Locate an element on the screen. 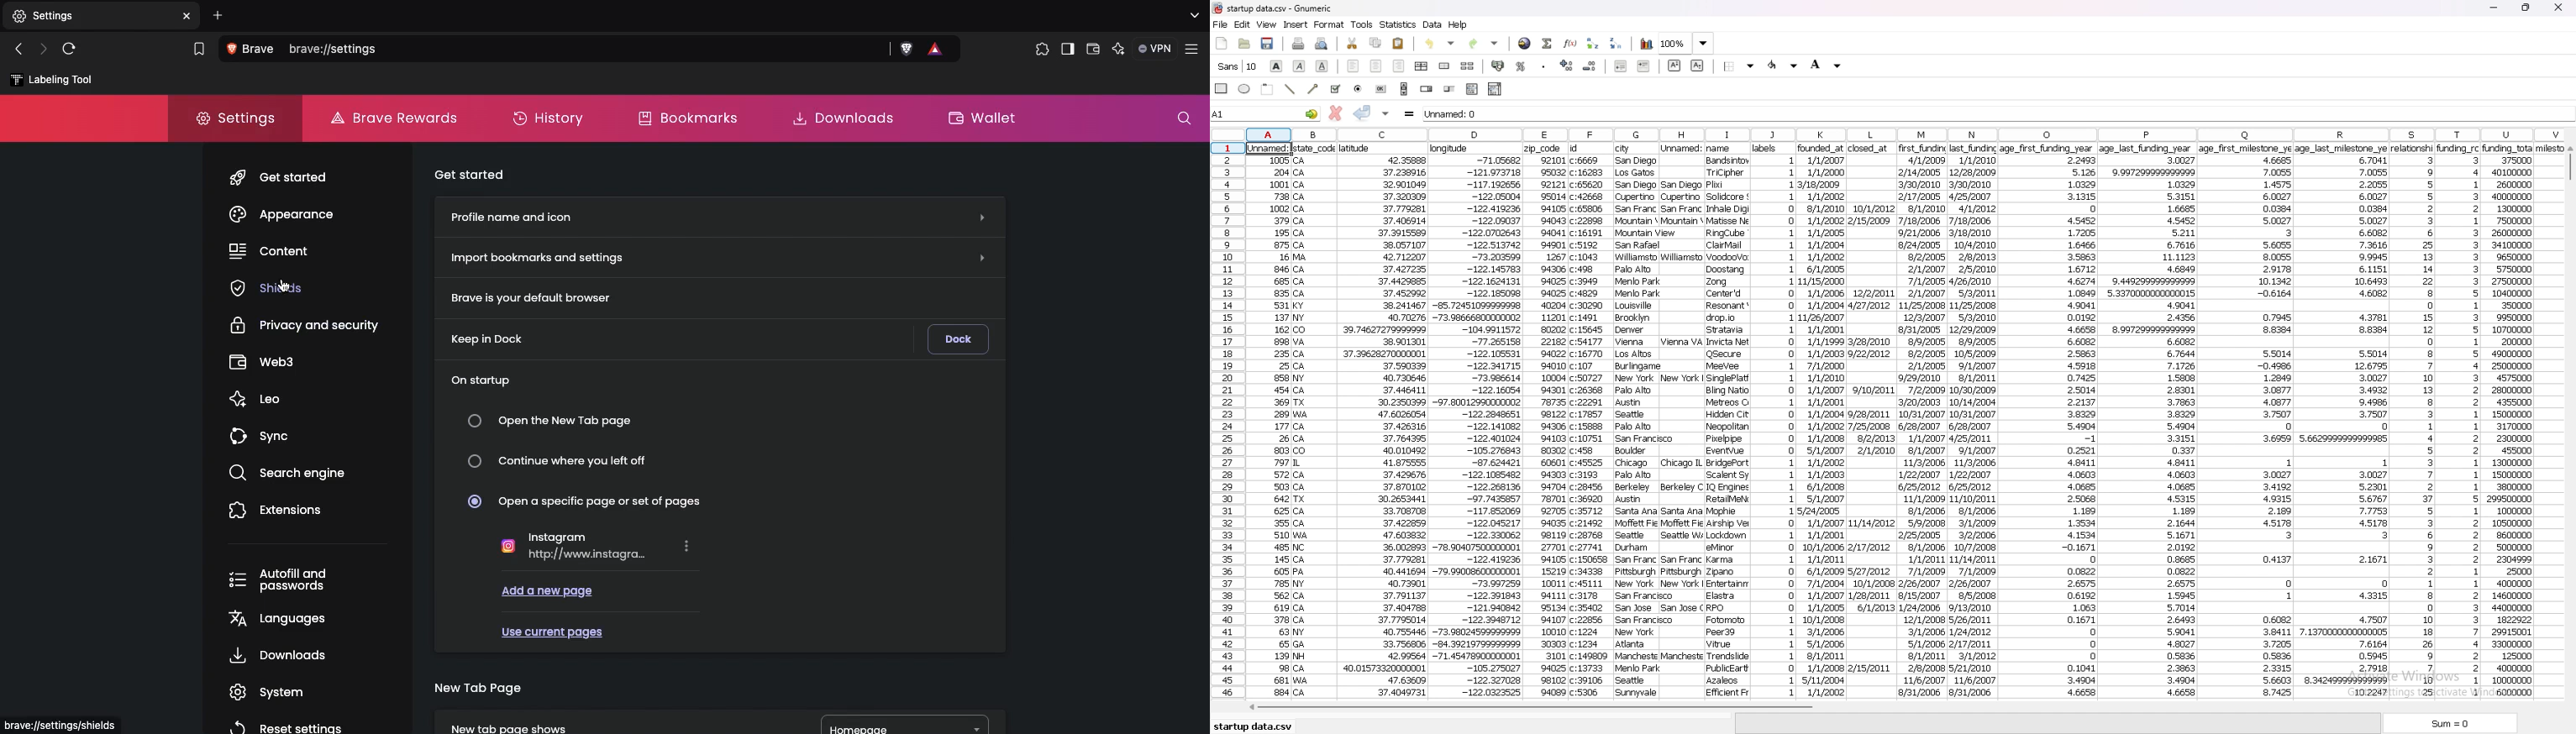 Image resolution: width=2576 pixels, height=756 pixels. data is located at coordinates (2244, 422).